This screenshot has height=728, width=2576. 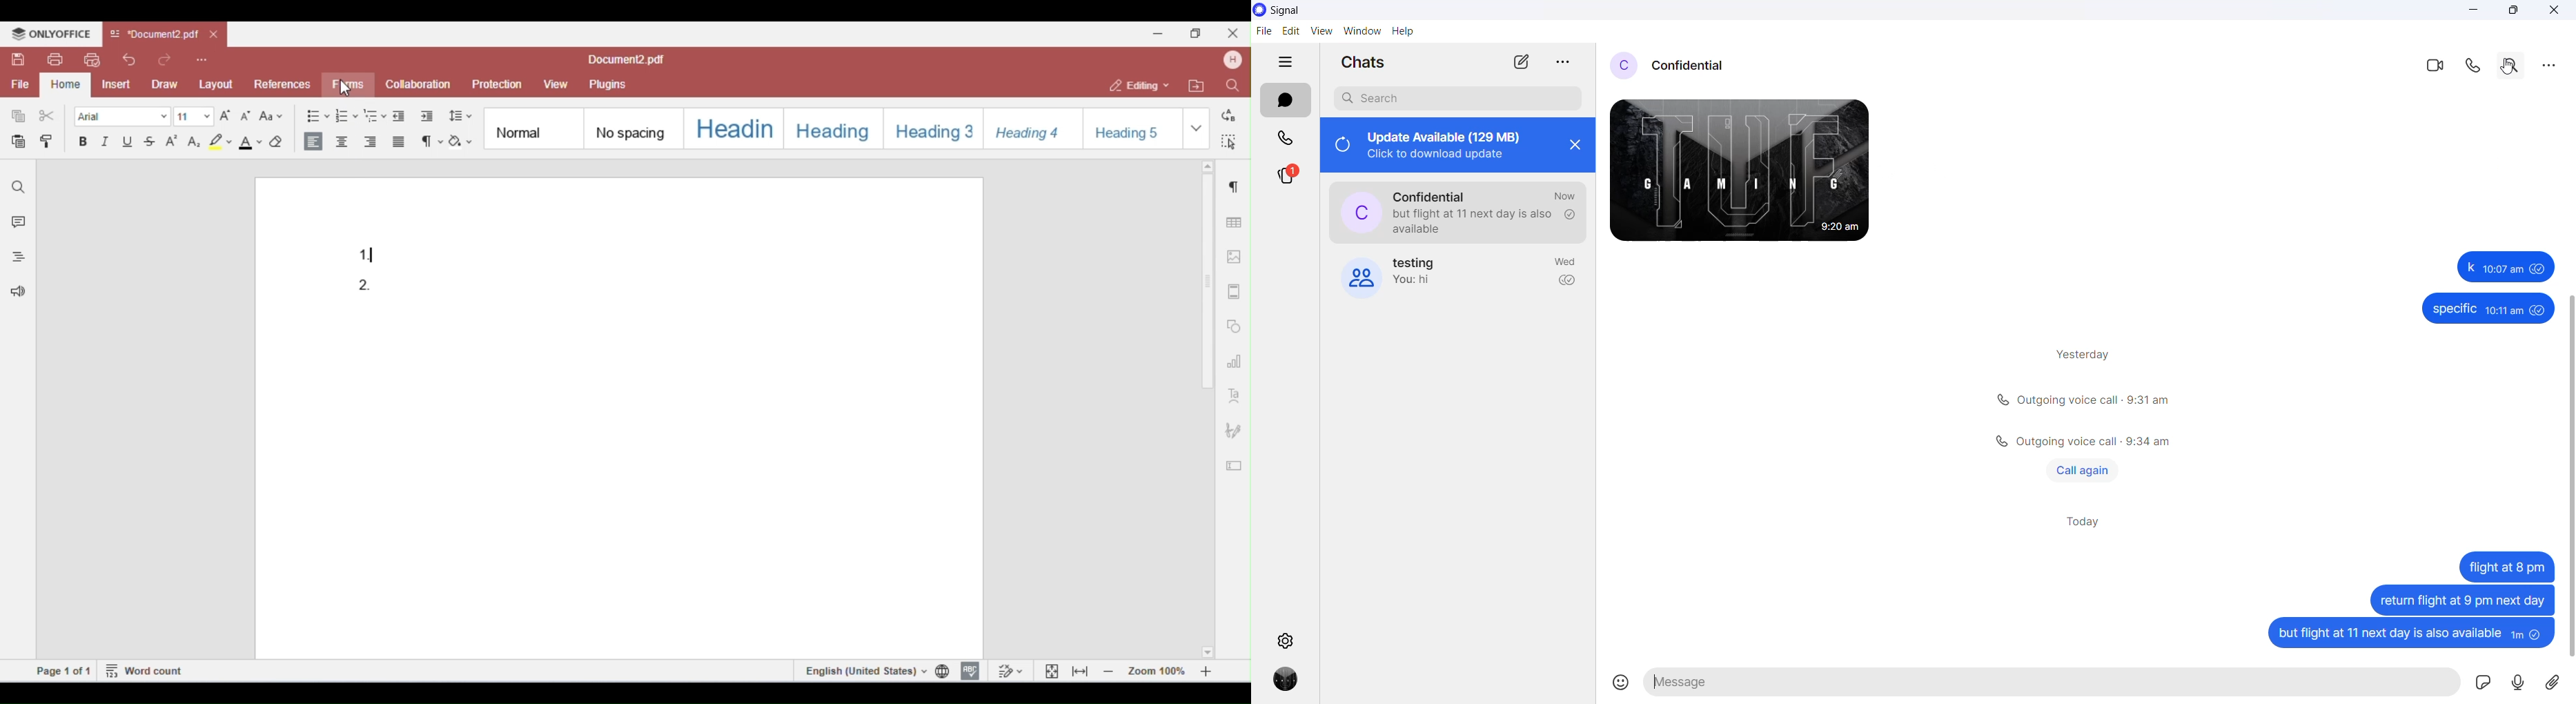 What do you see at coordinates (1424, 282) in the screenshot?
I see `last message` at bounding box center [1424, 282].